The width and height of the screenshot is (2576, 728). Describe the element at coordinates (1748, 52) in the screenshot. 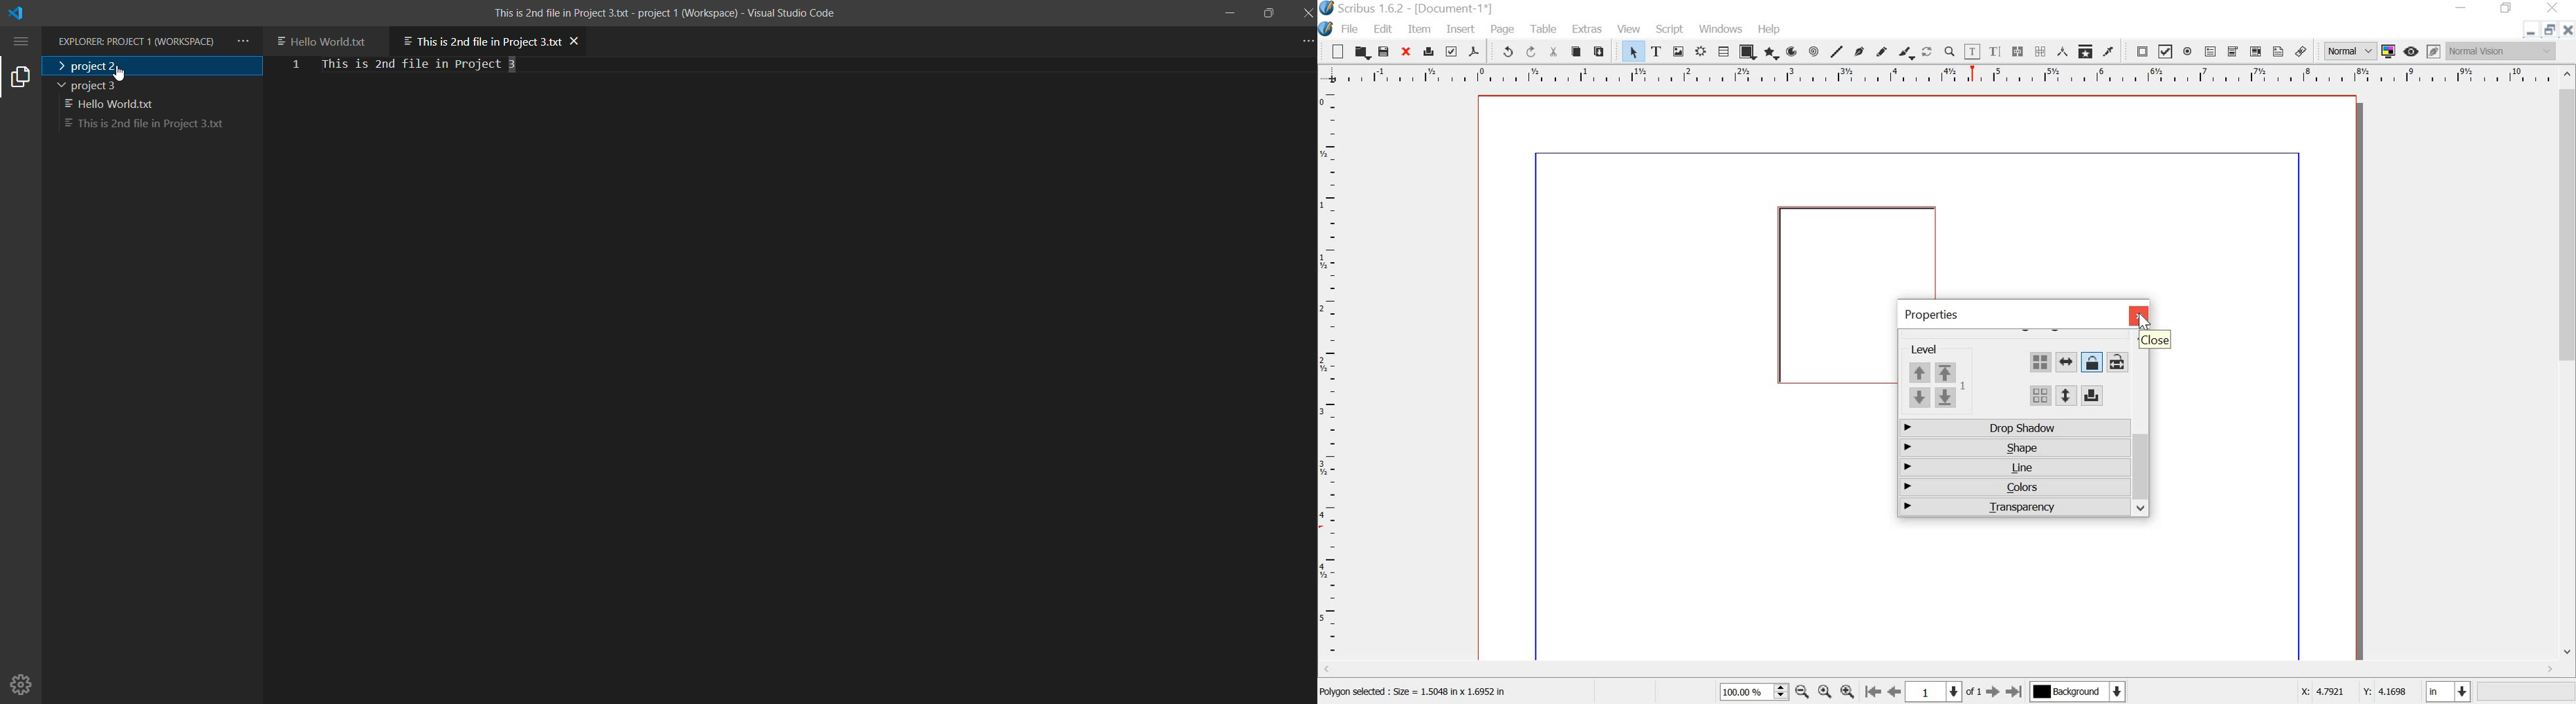

I see `shape` at that location.